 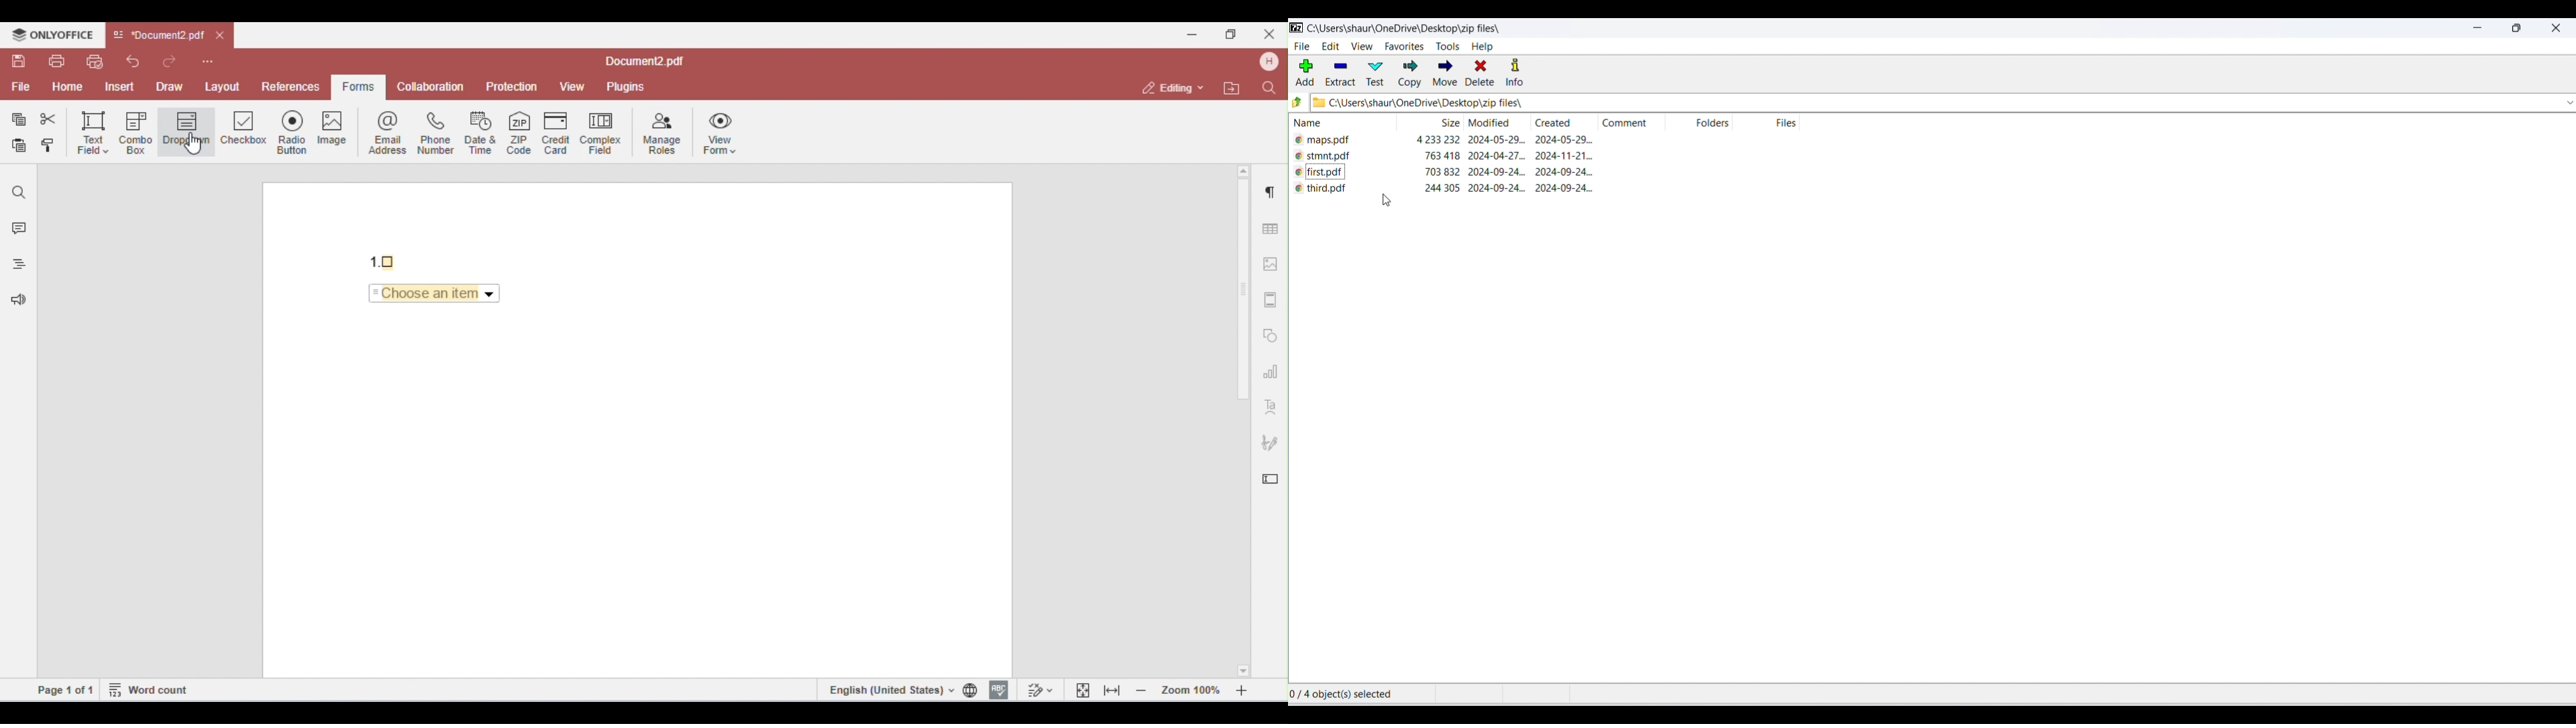 What do you see at coordinates (1490, 48) in the screenshot?
I see `help` at bounding box center [1490, 48].